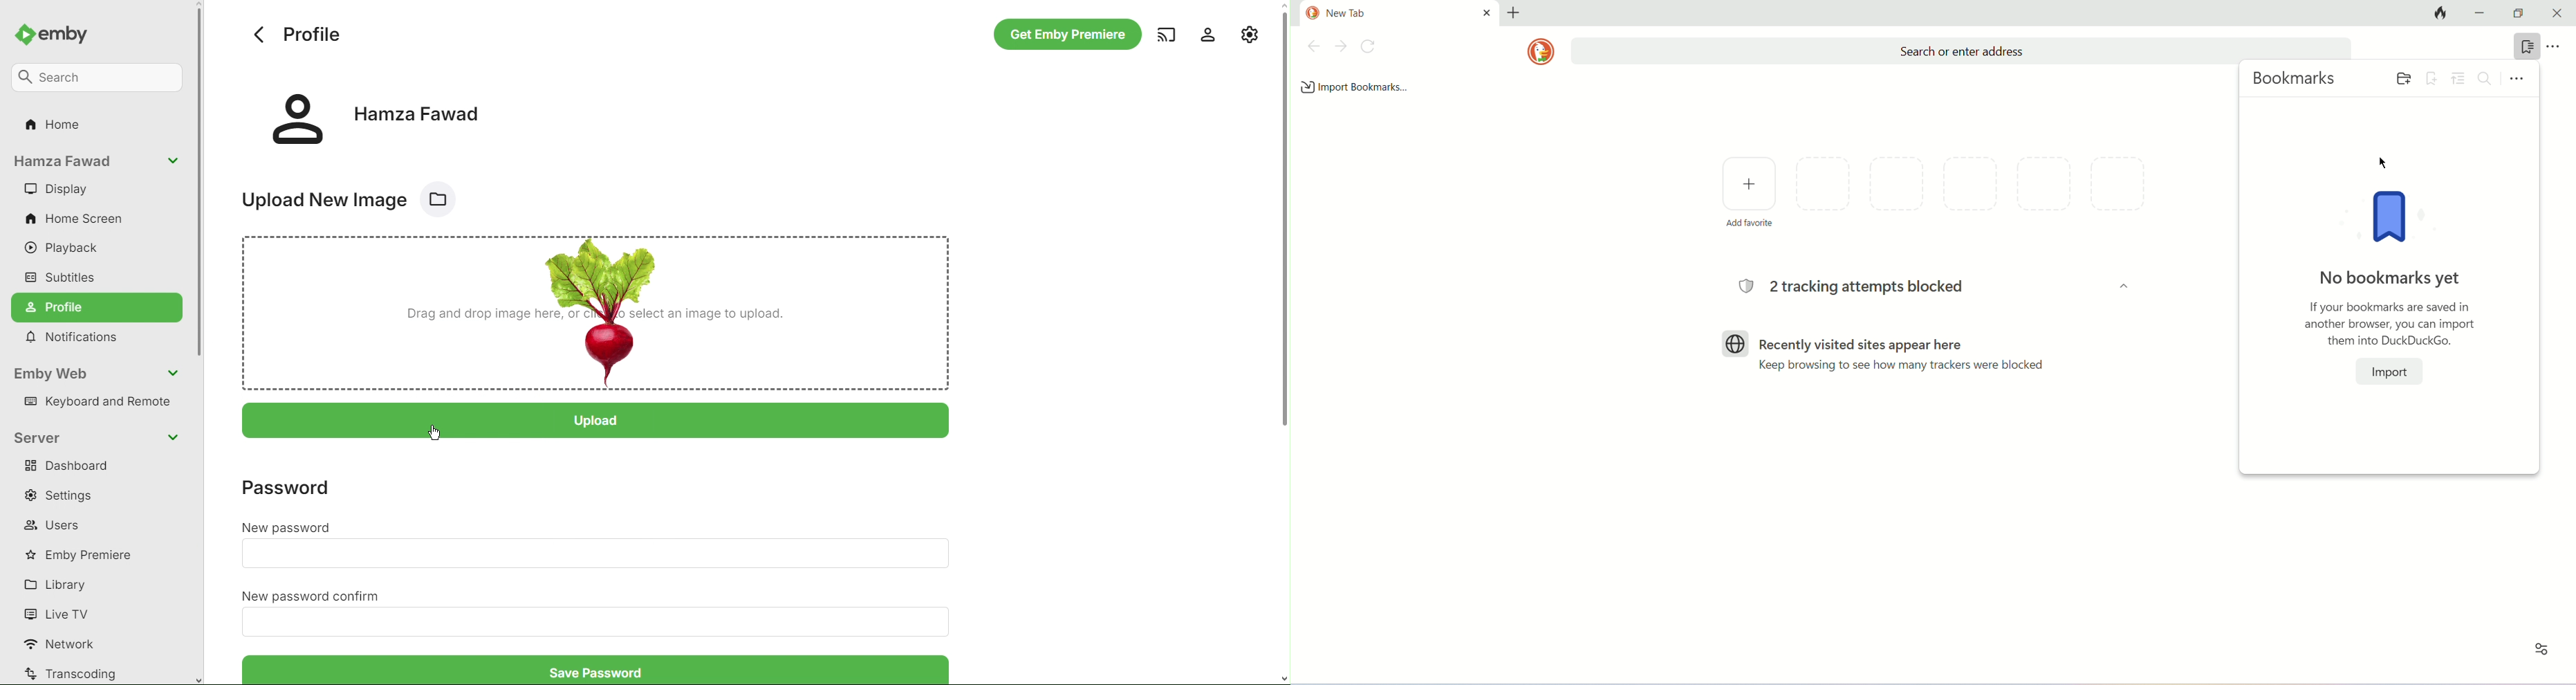 The image size is (2576, 700). I want to click on Password, so click(298, 485).